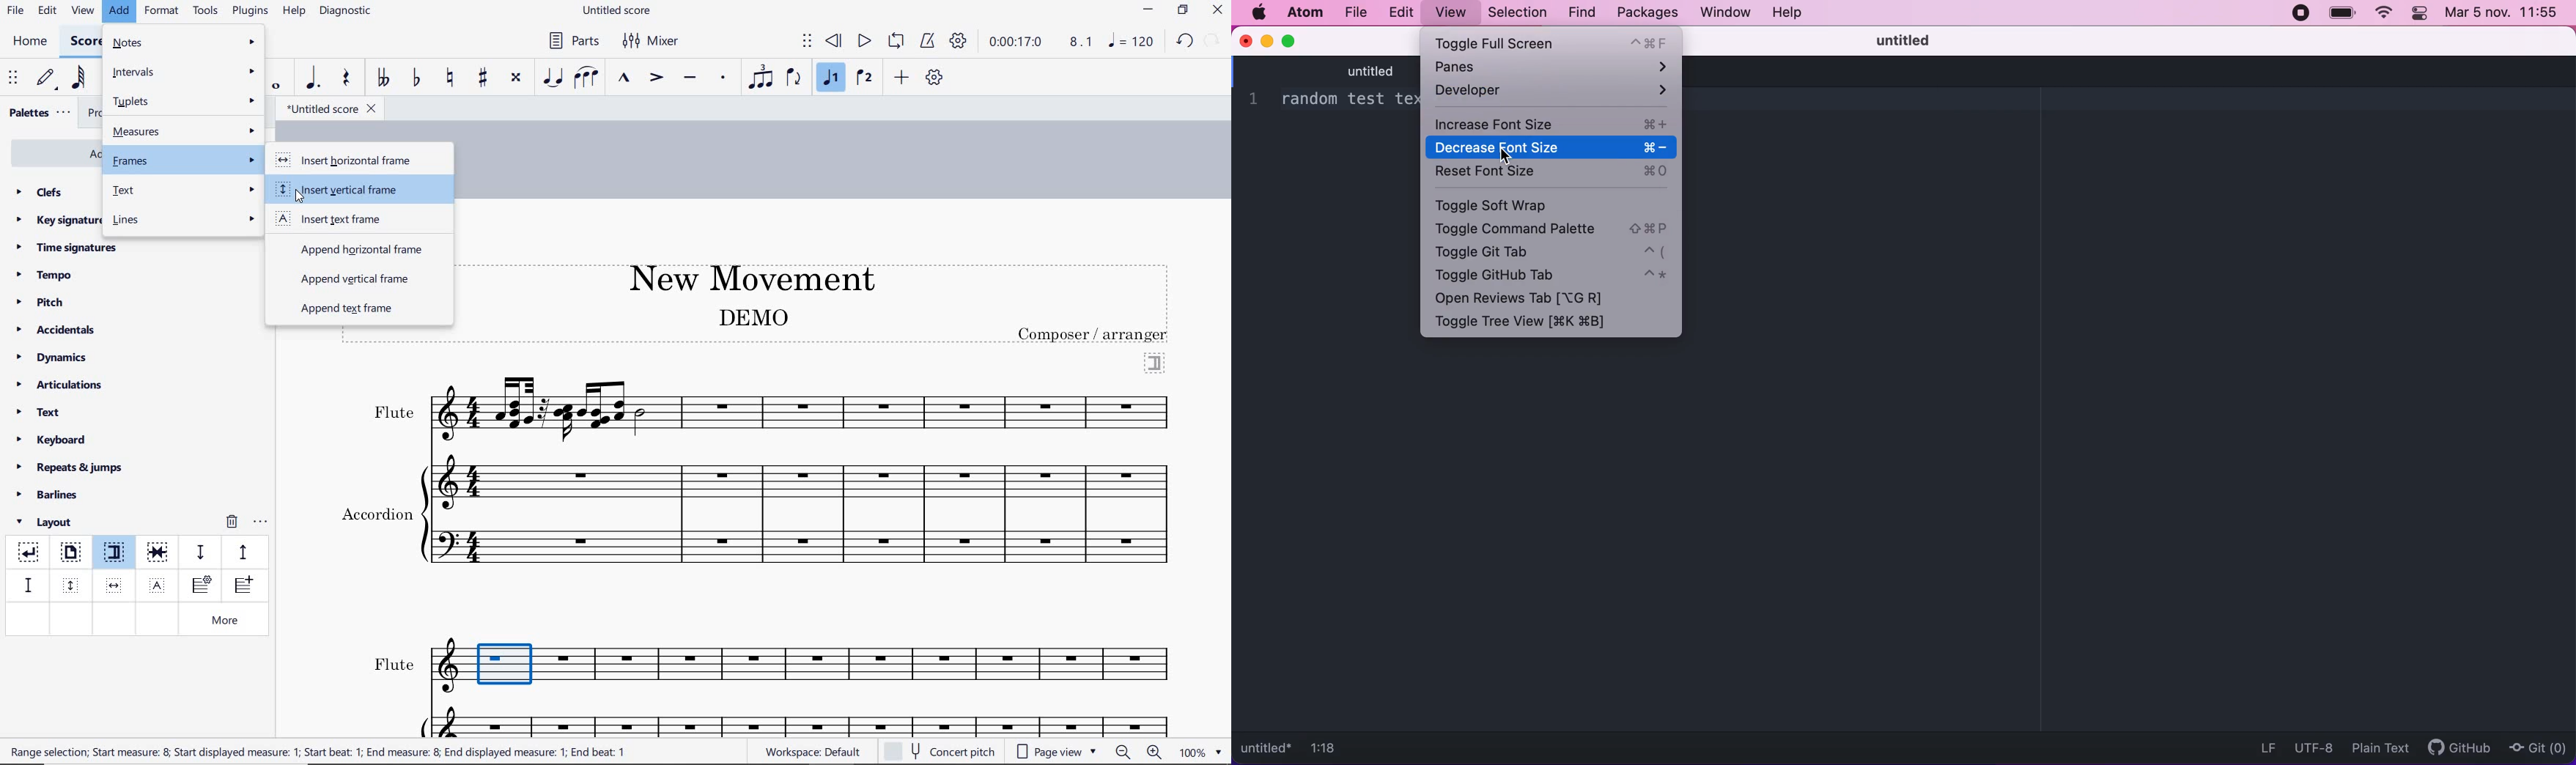 The image size is (2576, 784). What do you see at coordinates (159, 552) in the screenshot?
I see `keep measure on the same system` at bounding box center [159, 552].